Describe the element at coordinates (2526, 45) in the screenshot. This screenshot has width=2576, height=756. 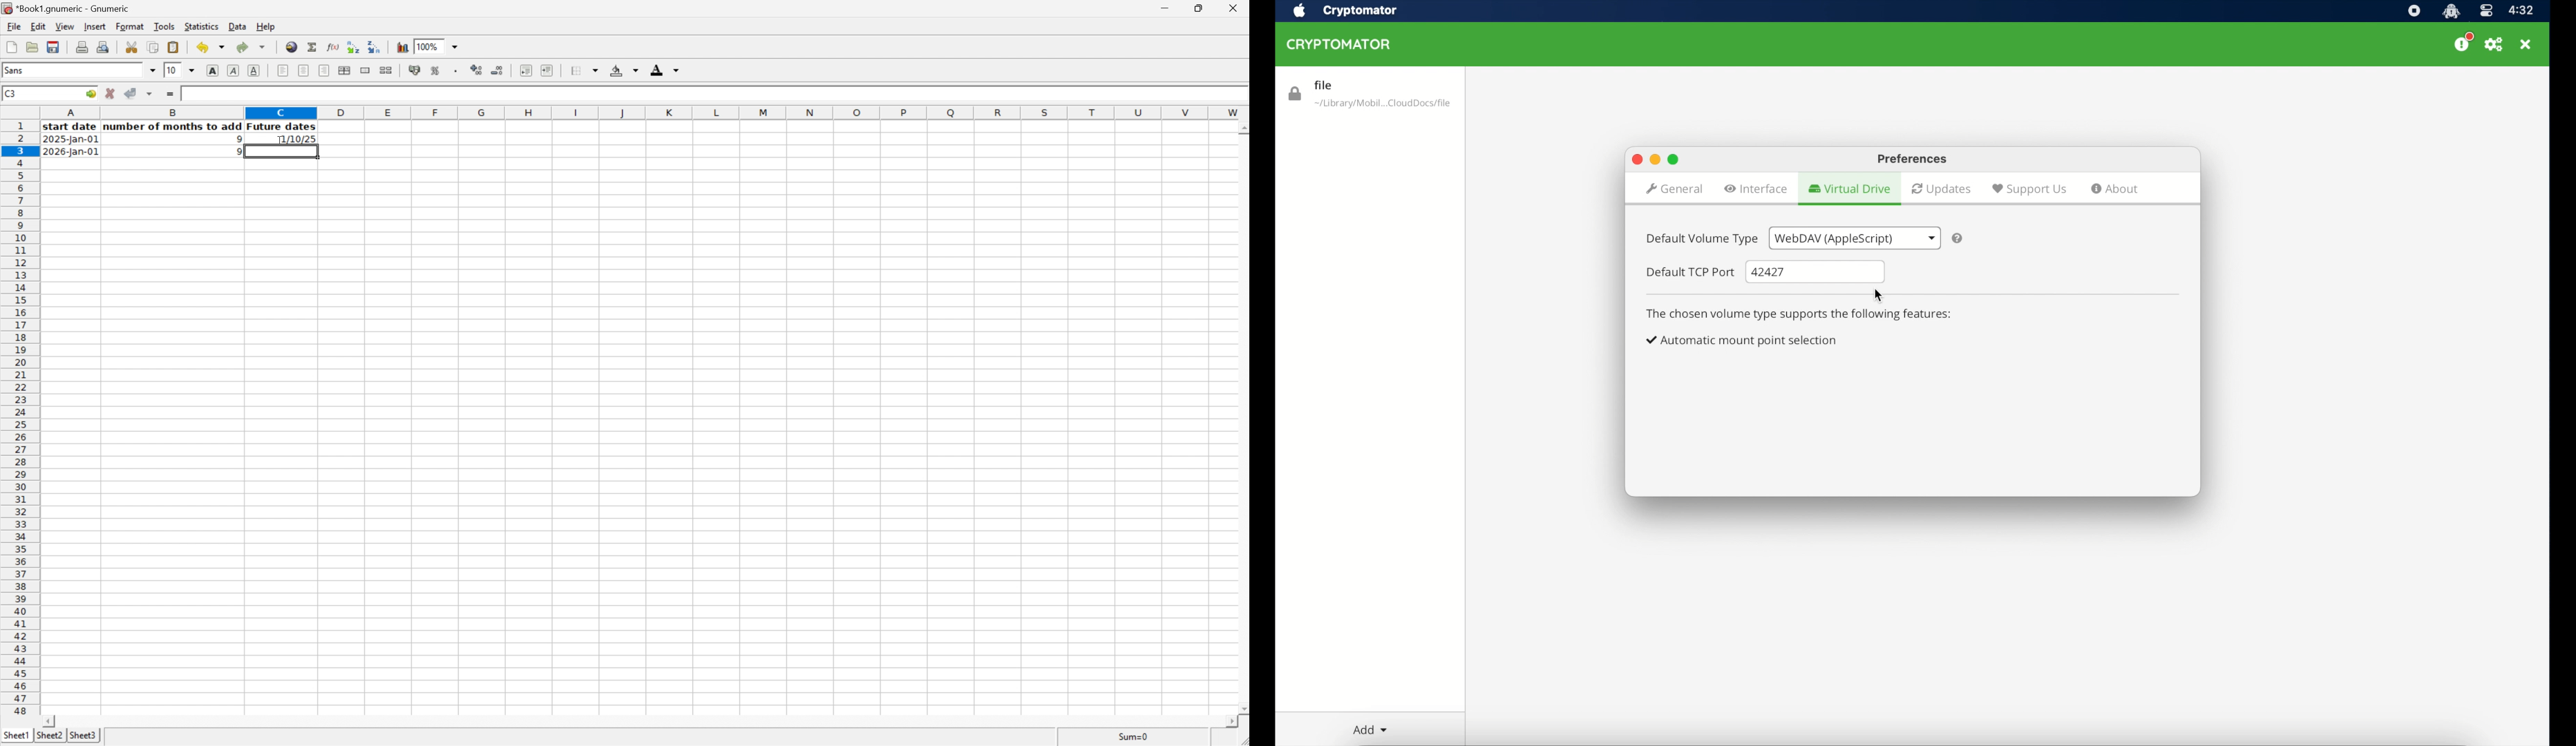
I see `close` at that location.